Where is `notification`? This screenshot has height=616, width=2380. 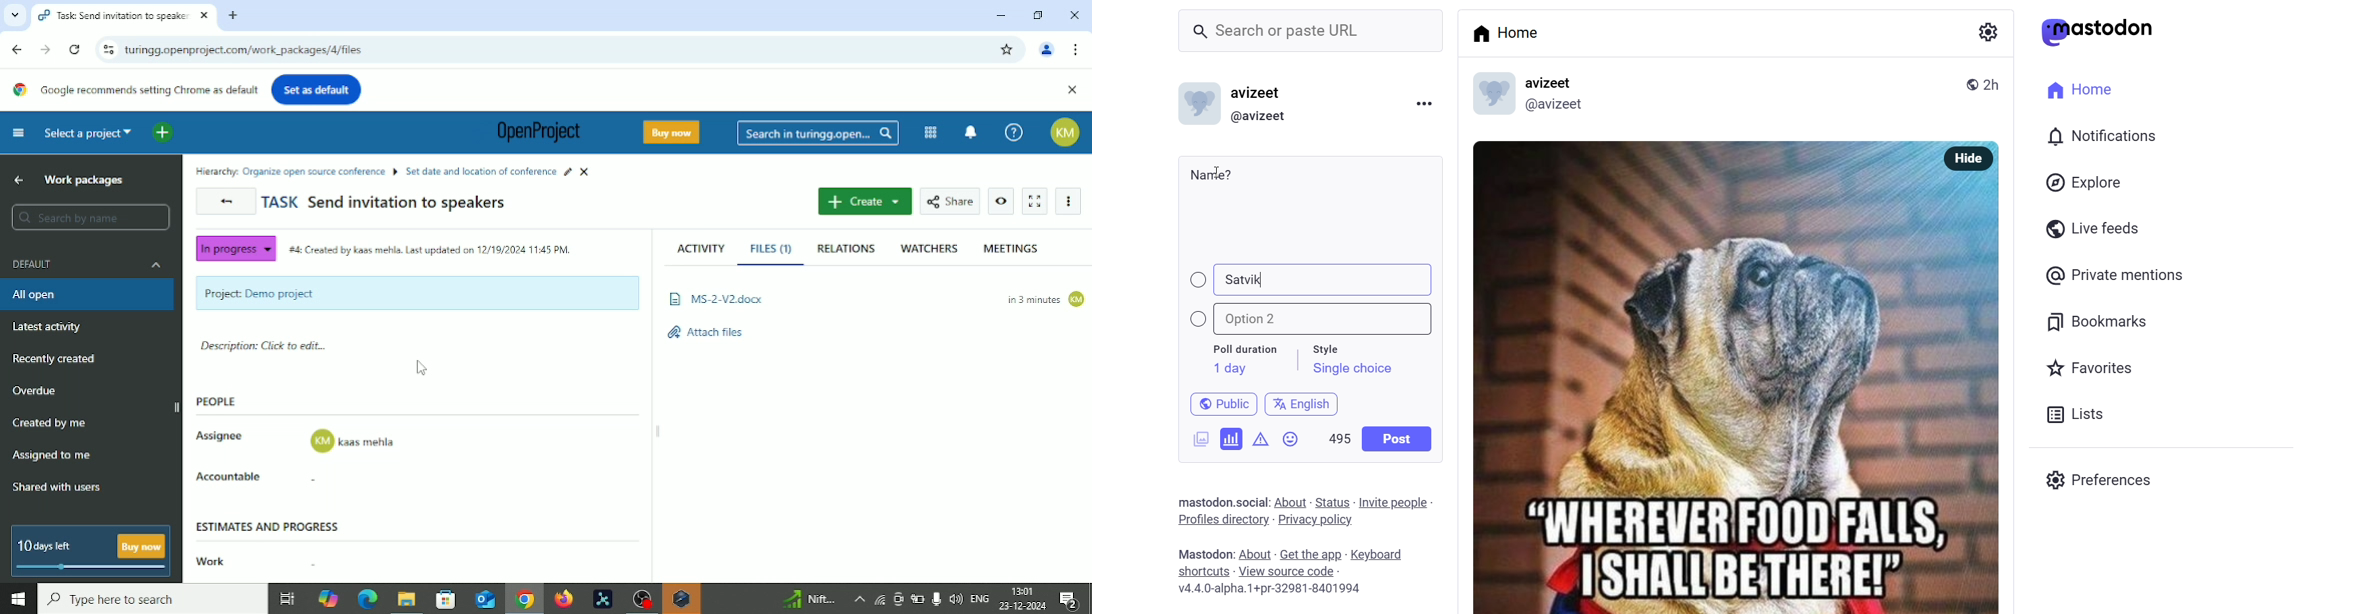 notification is located at coordinates (2100, 138).